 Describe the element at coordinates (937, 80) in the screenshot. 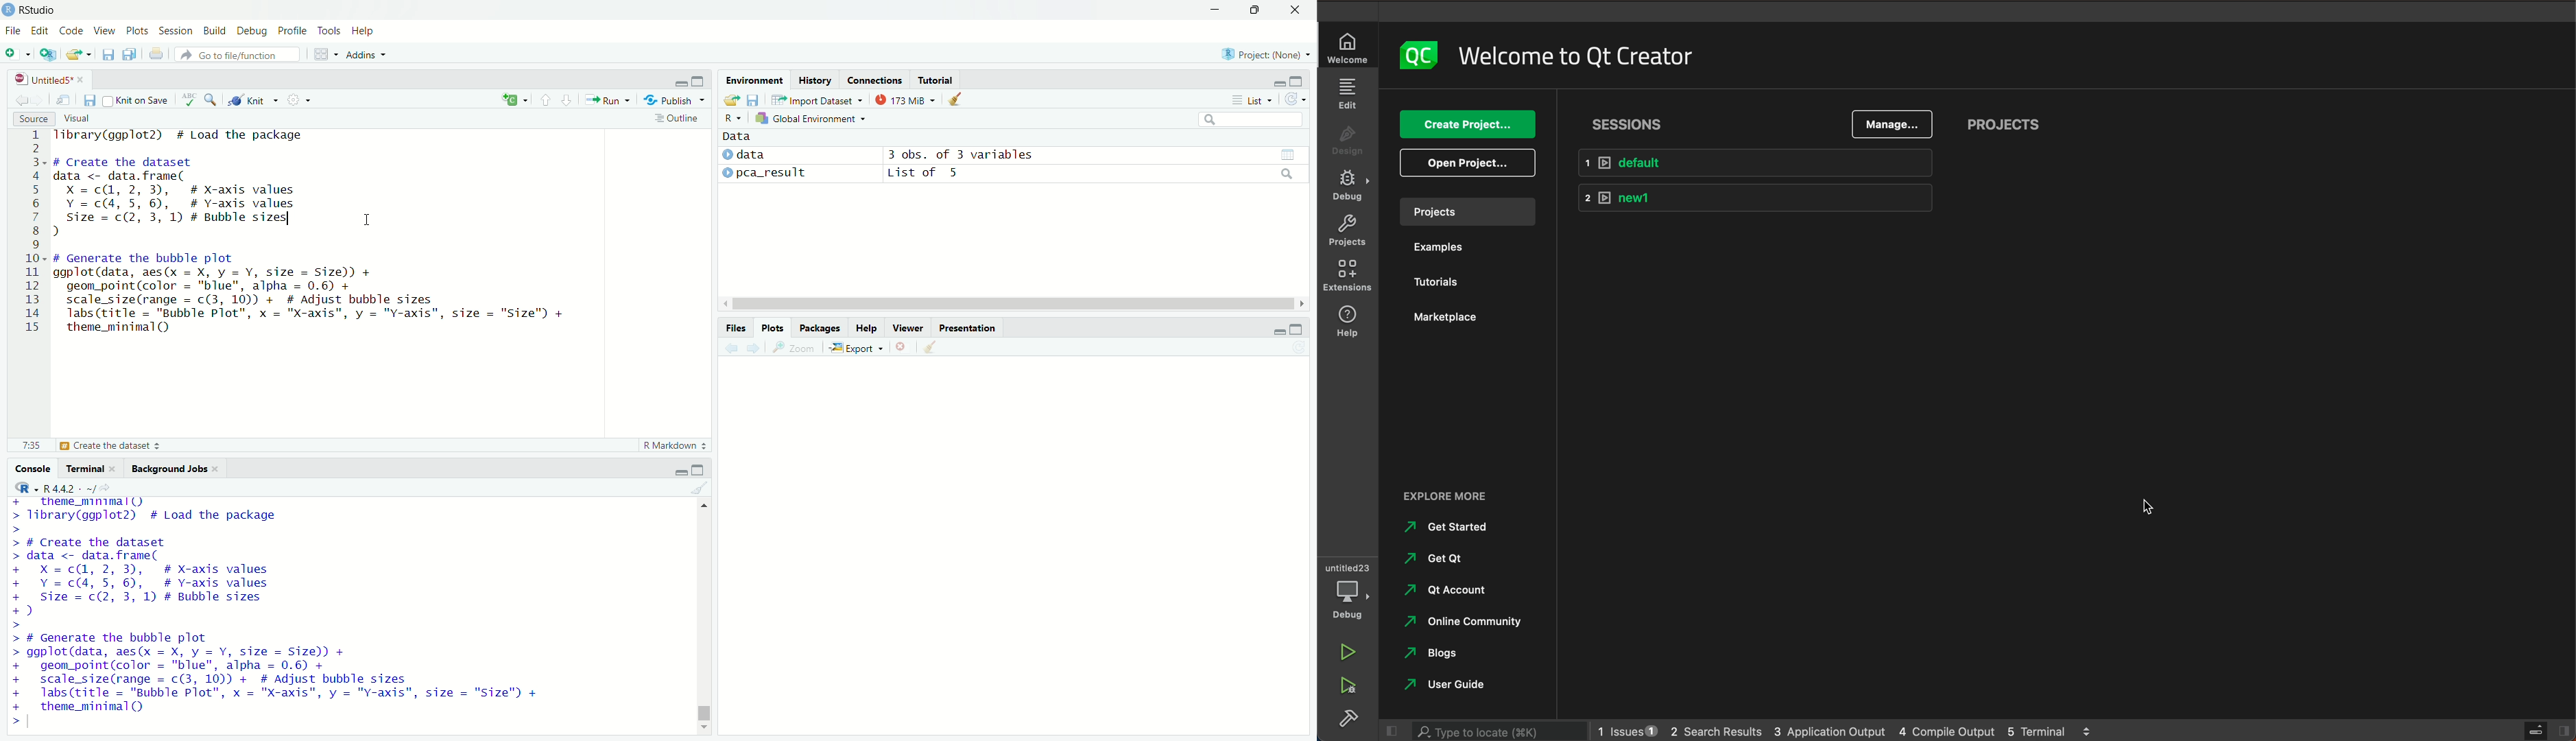

I see `tutorial` at that location.